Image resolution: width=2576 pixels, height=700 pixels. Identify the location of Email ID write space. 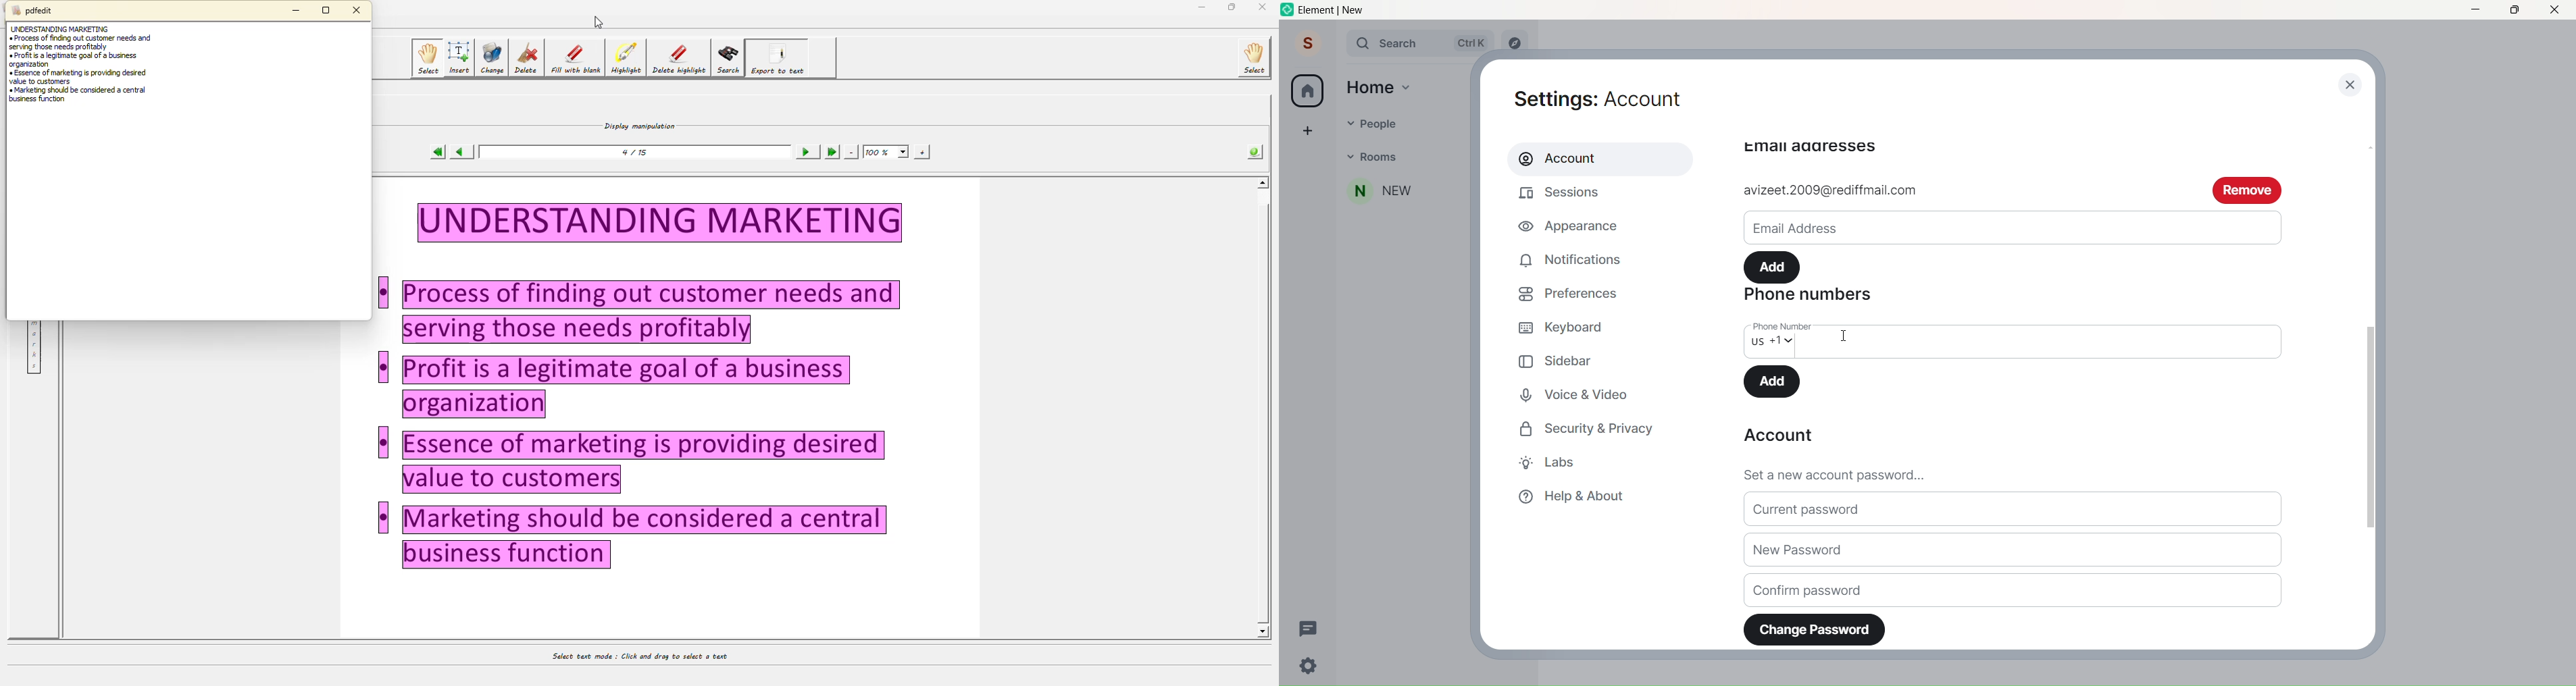
(2012, 226).